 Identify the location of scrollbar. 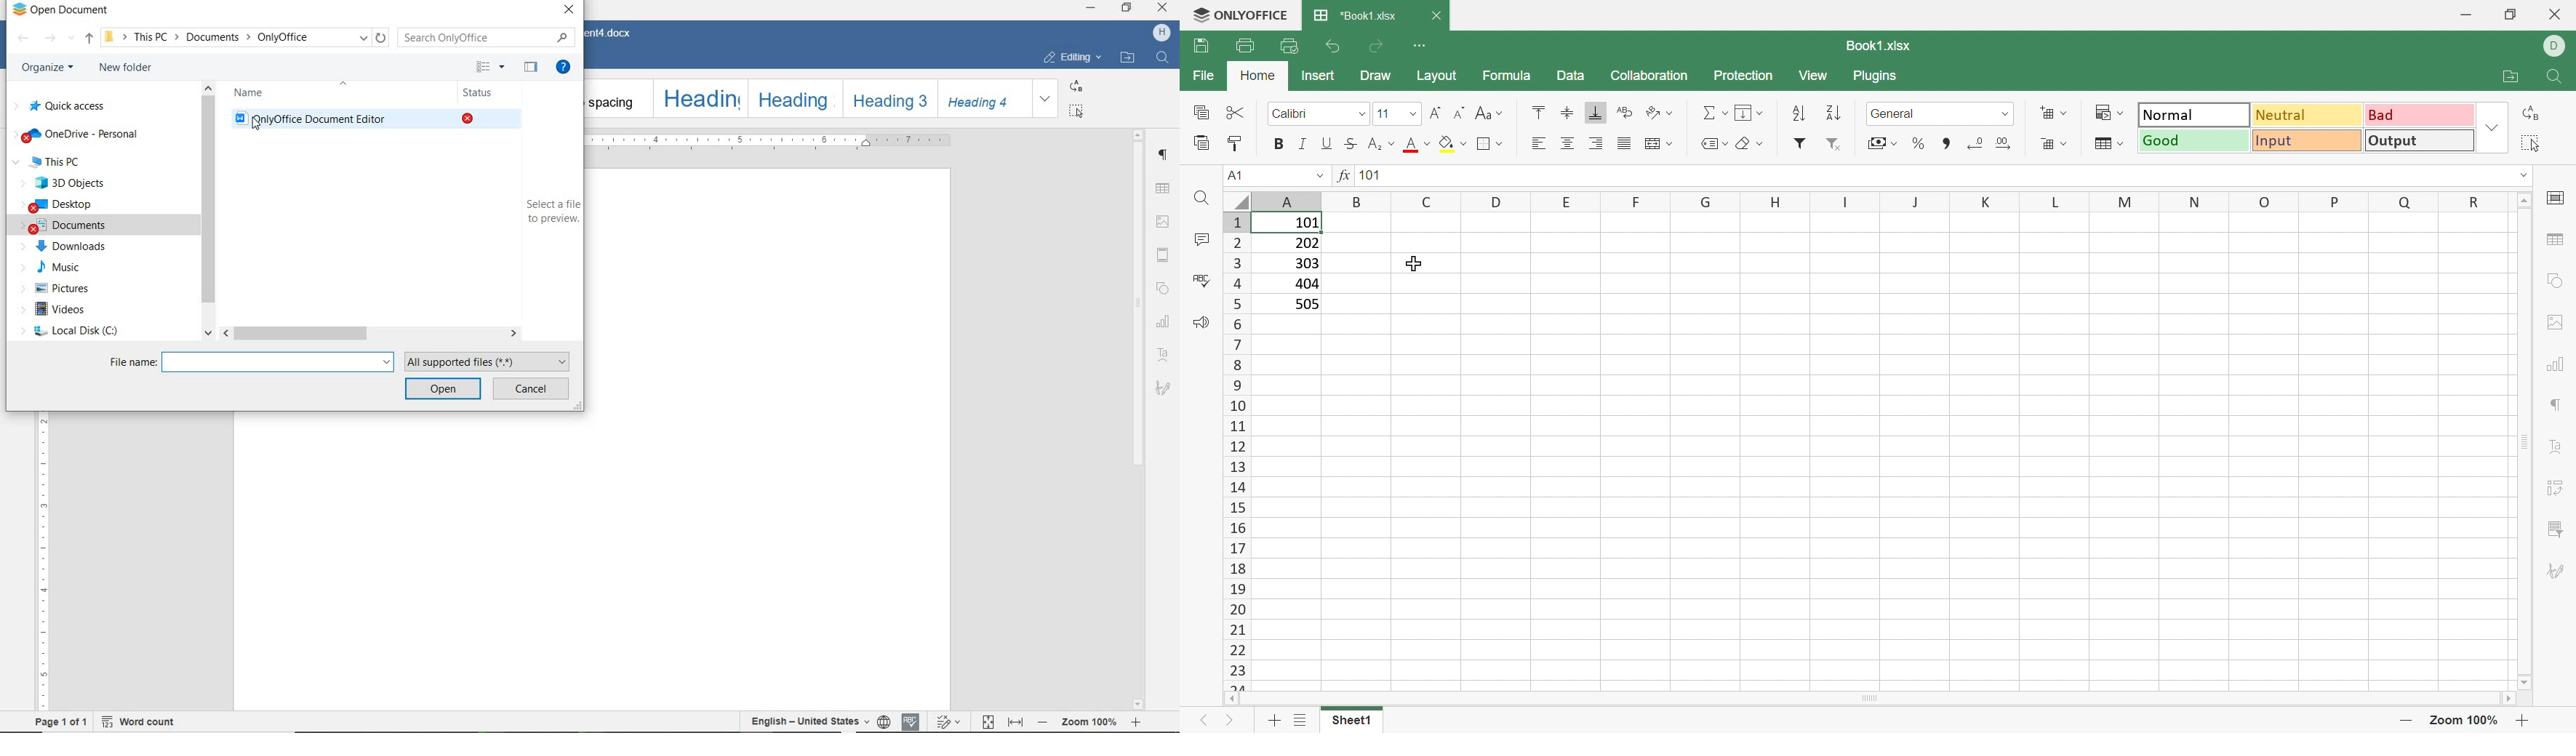
(1140, 301).